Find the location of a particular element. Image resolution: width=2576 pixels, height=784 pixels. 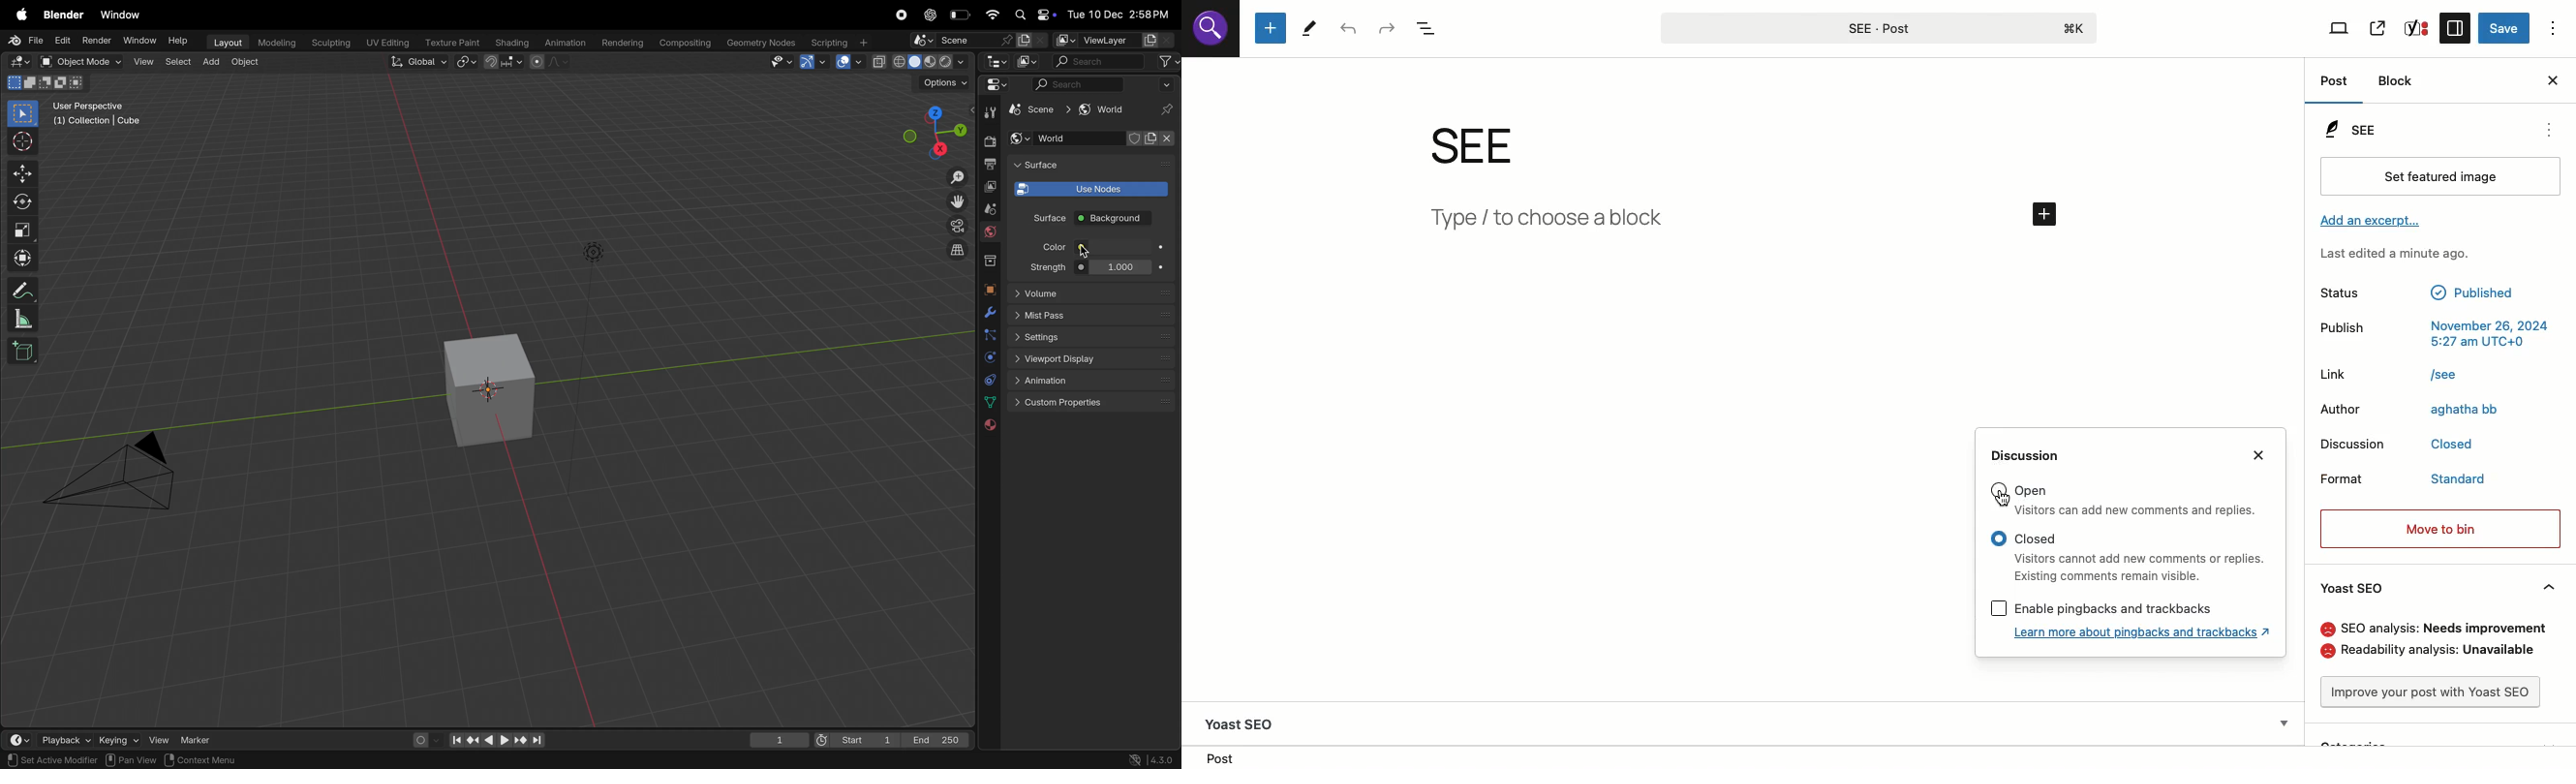

rendering is located at coordinates (621, 43).